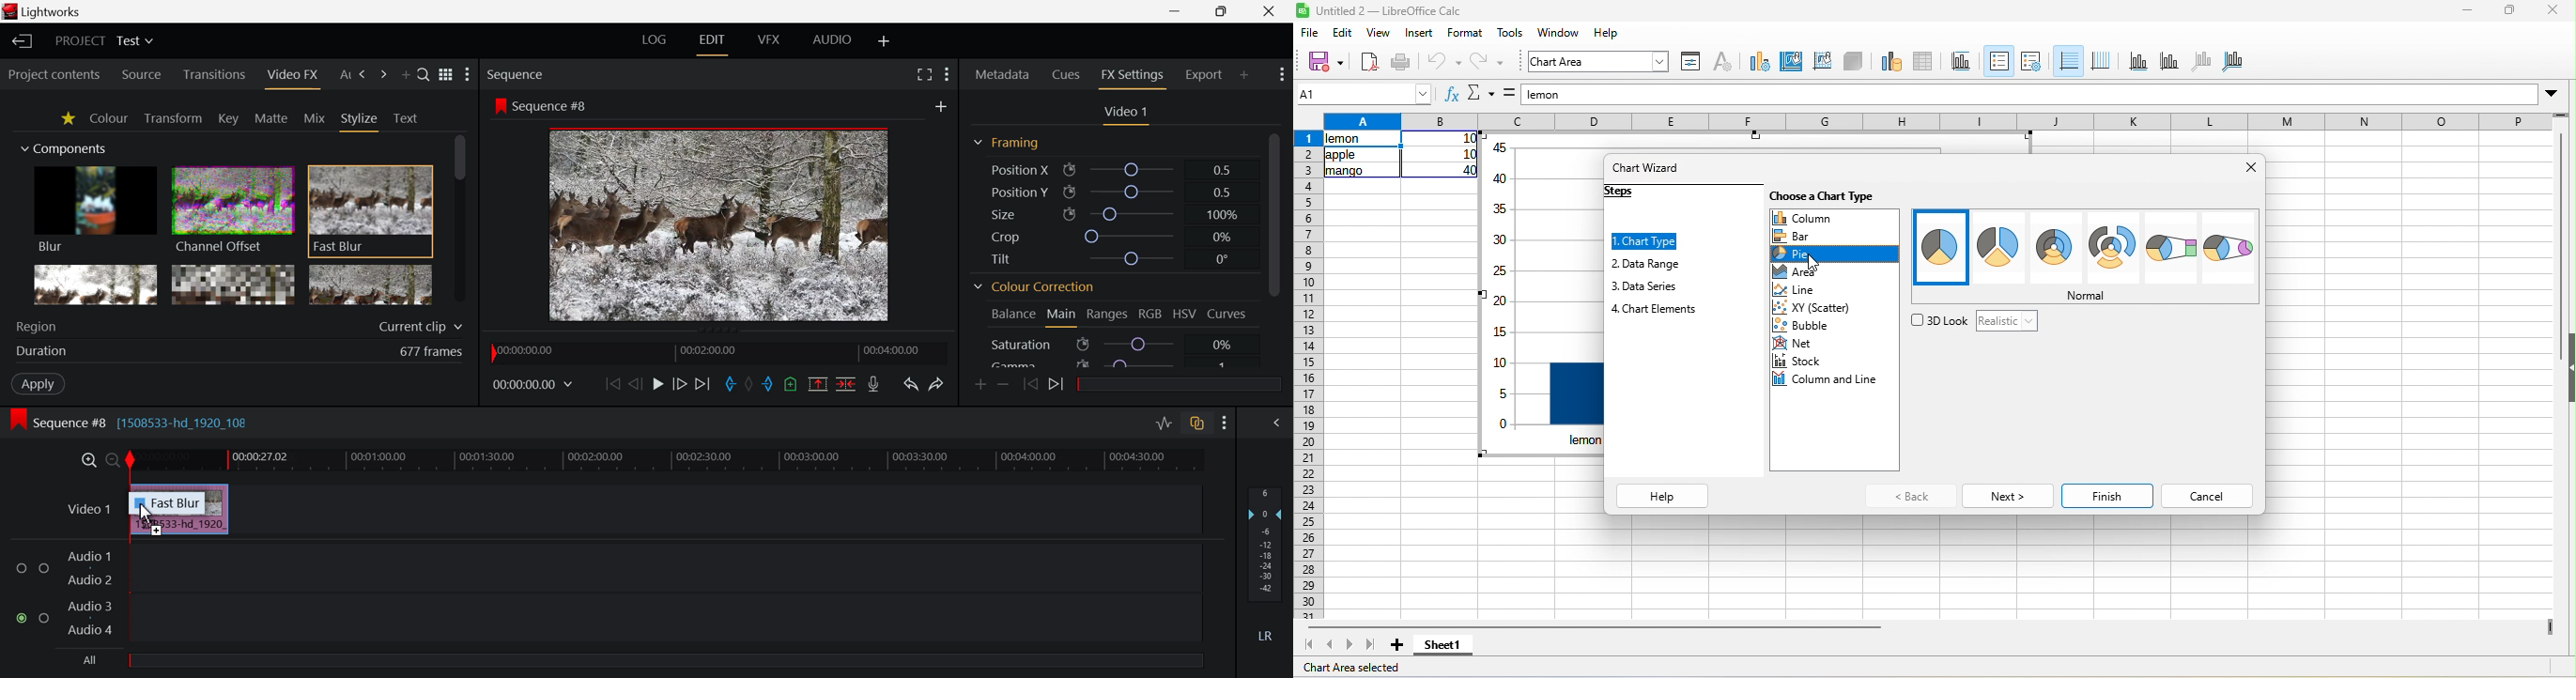 This screenshot has width=2576, height=700. Describe the element at coordinates (1116, 191) in the screenshot. I see `Position Y` at that location.